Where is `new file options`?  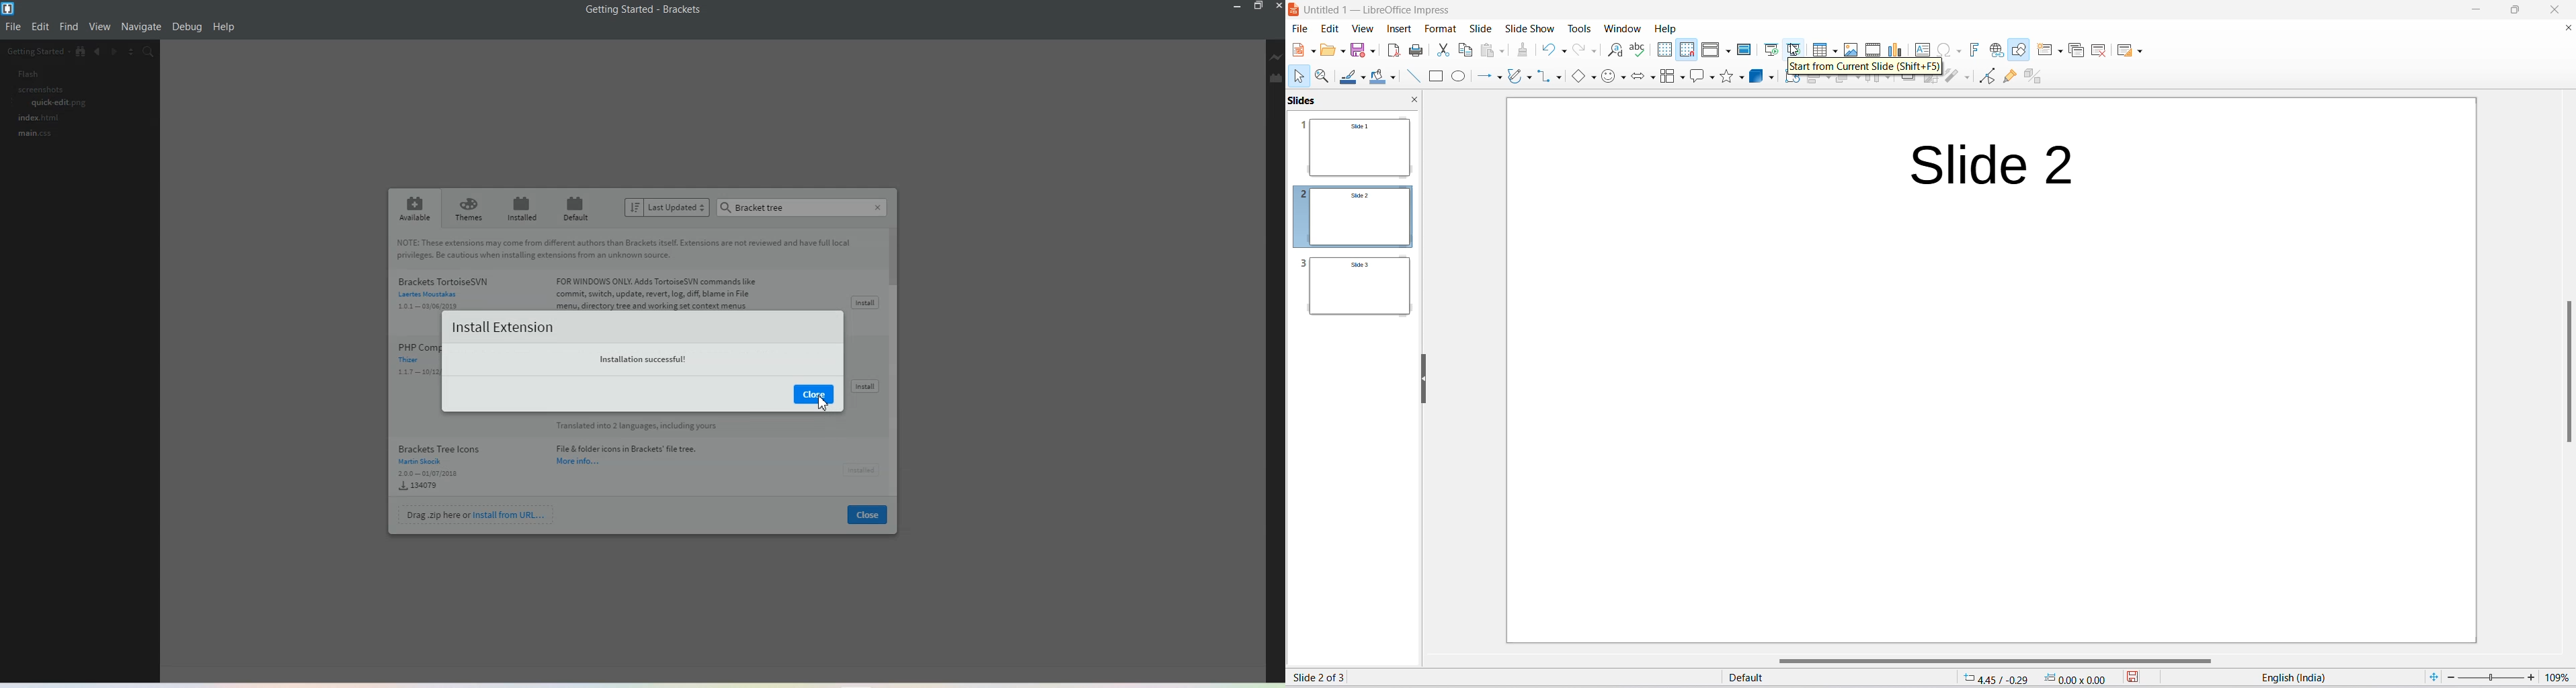 new file options is located at coordinates (1313, 53).